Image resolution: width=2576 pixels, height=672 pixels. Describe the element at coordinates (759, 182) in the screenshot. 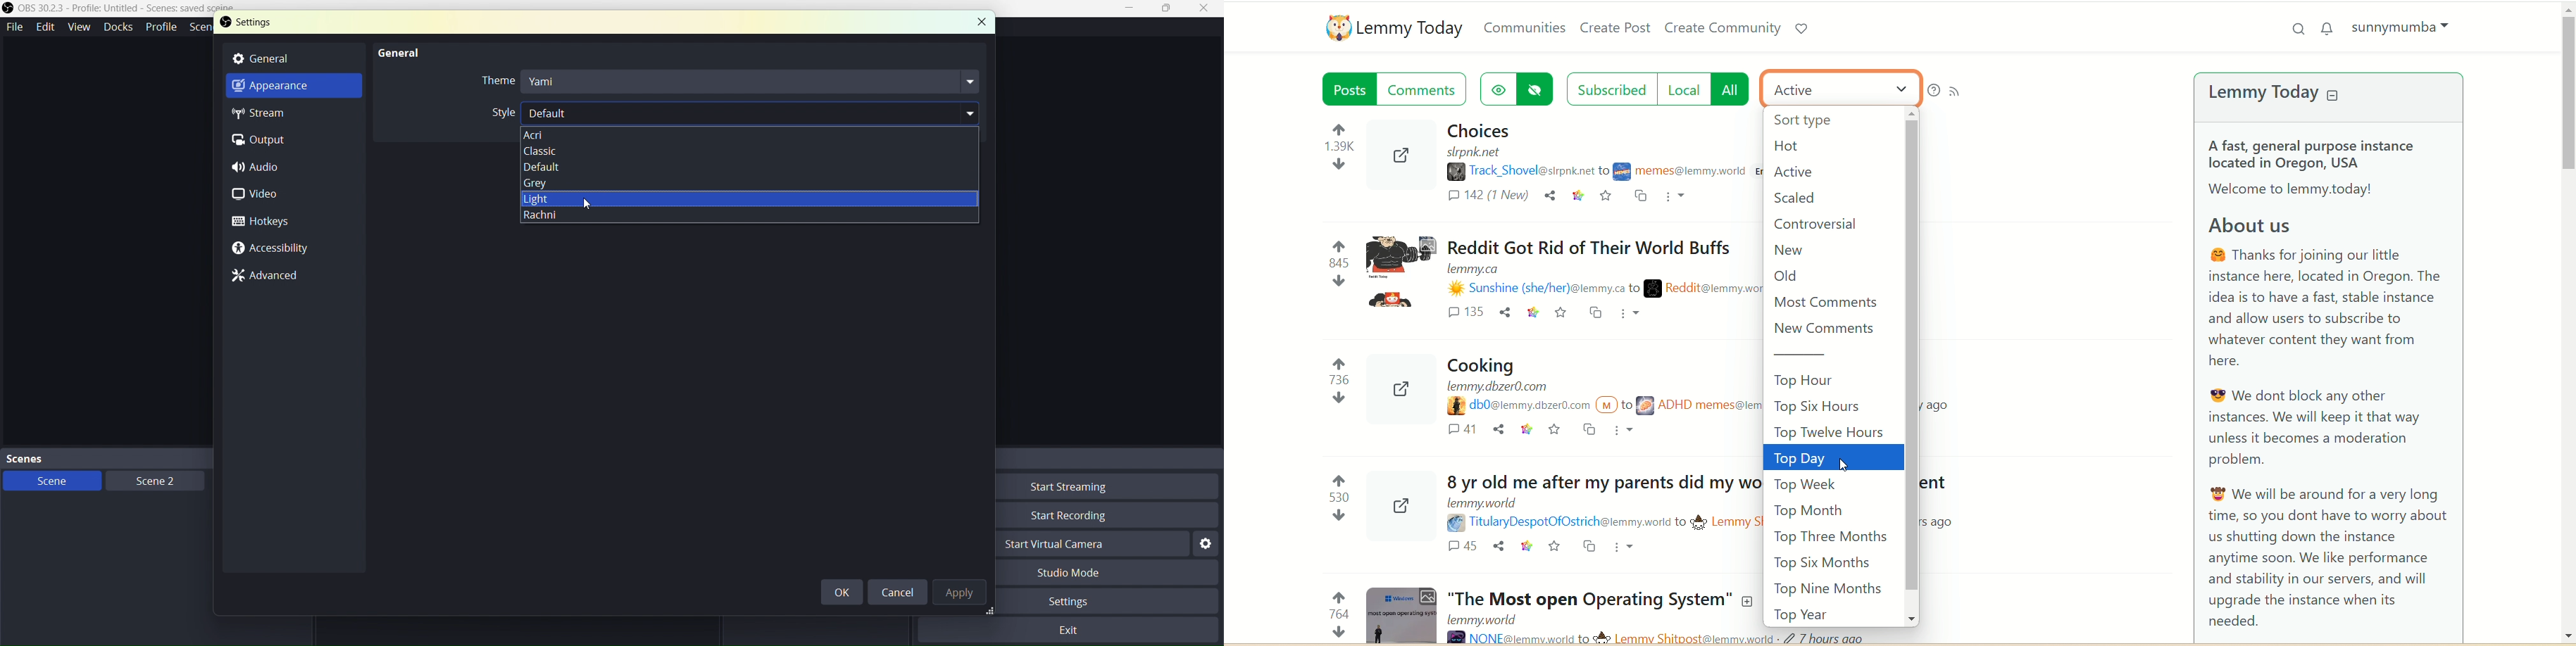

I see `grey` at that location.